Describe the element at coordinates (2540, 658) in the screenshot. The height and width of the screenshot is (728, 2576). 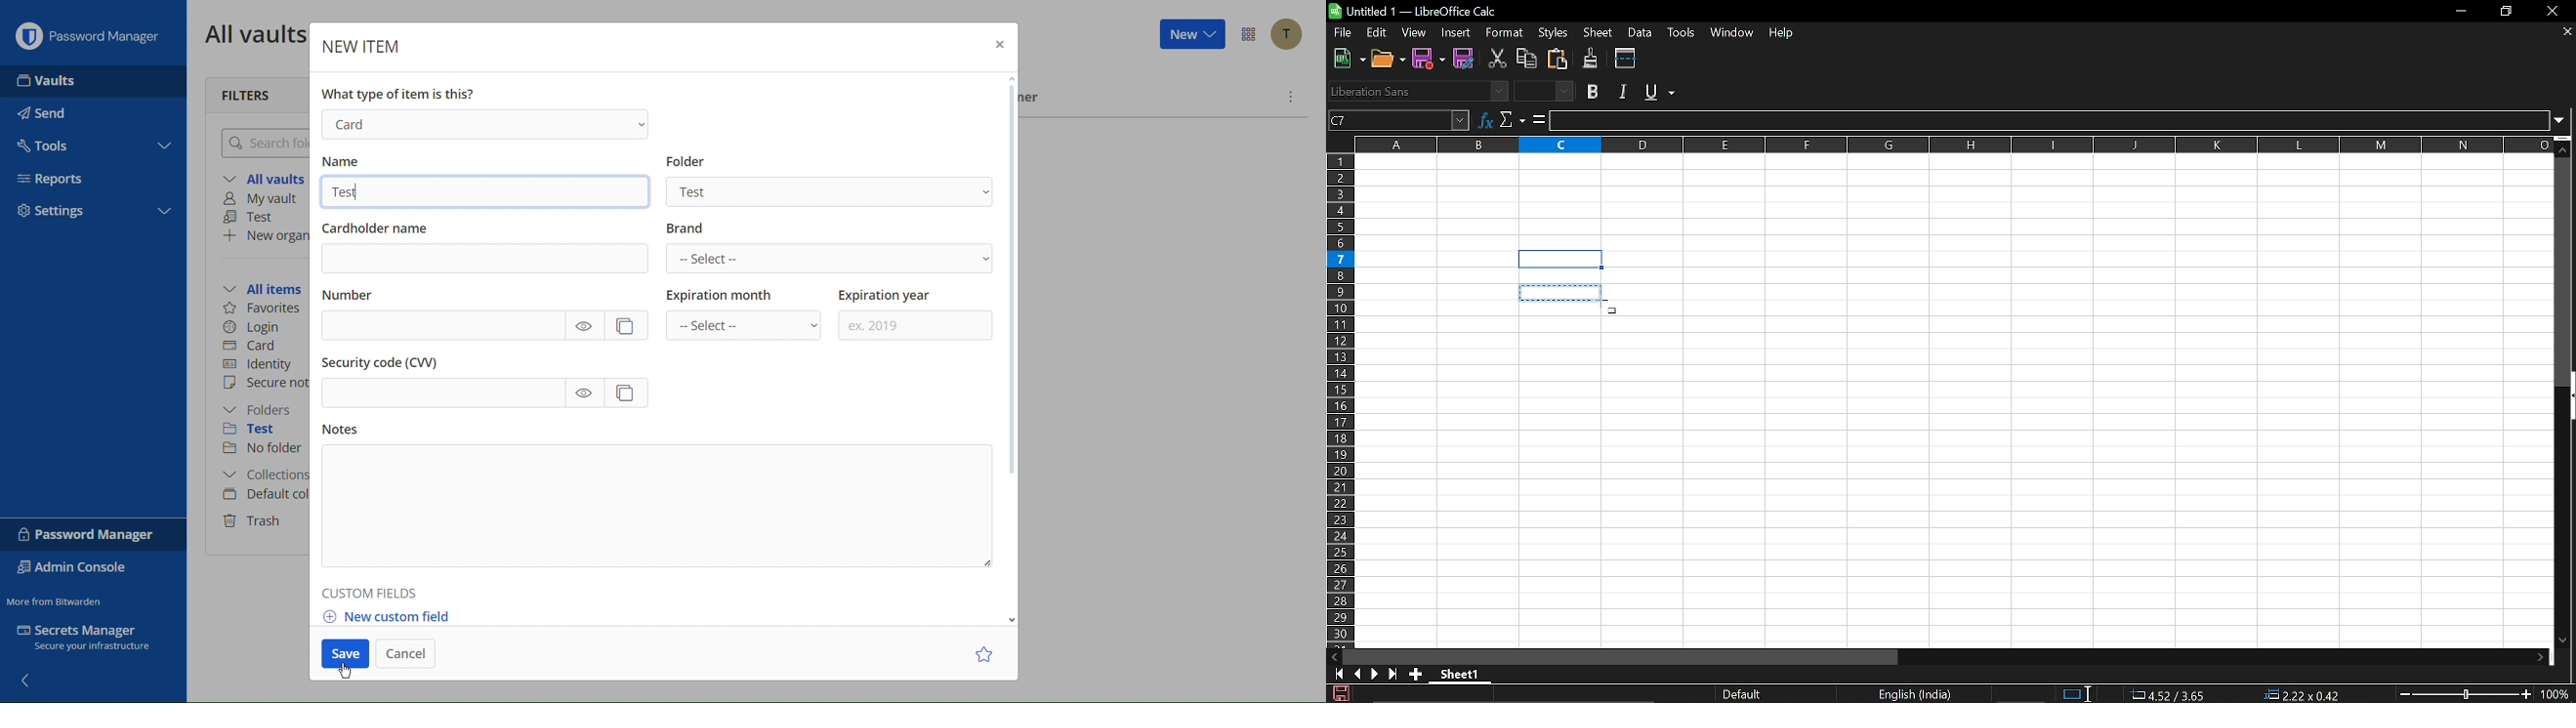
I see `Move right` at that location.